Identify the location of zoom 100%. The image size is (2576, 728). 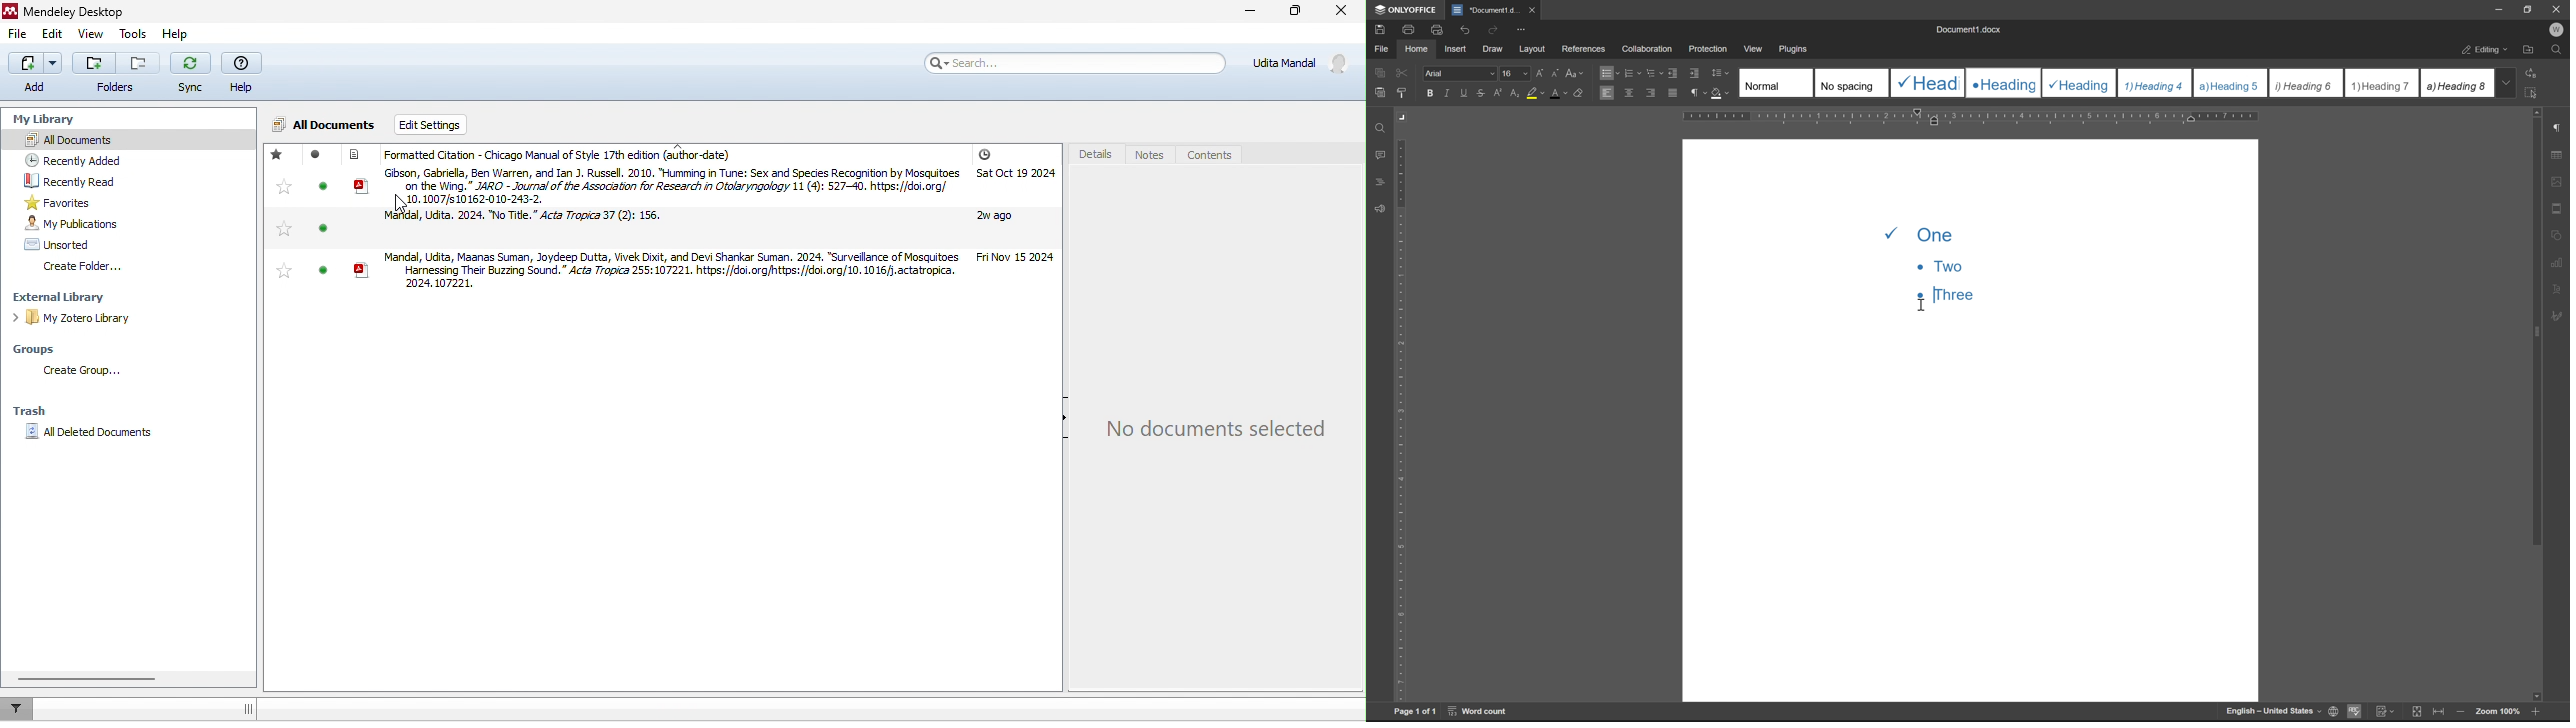
(2498, 713).